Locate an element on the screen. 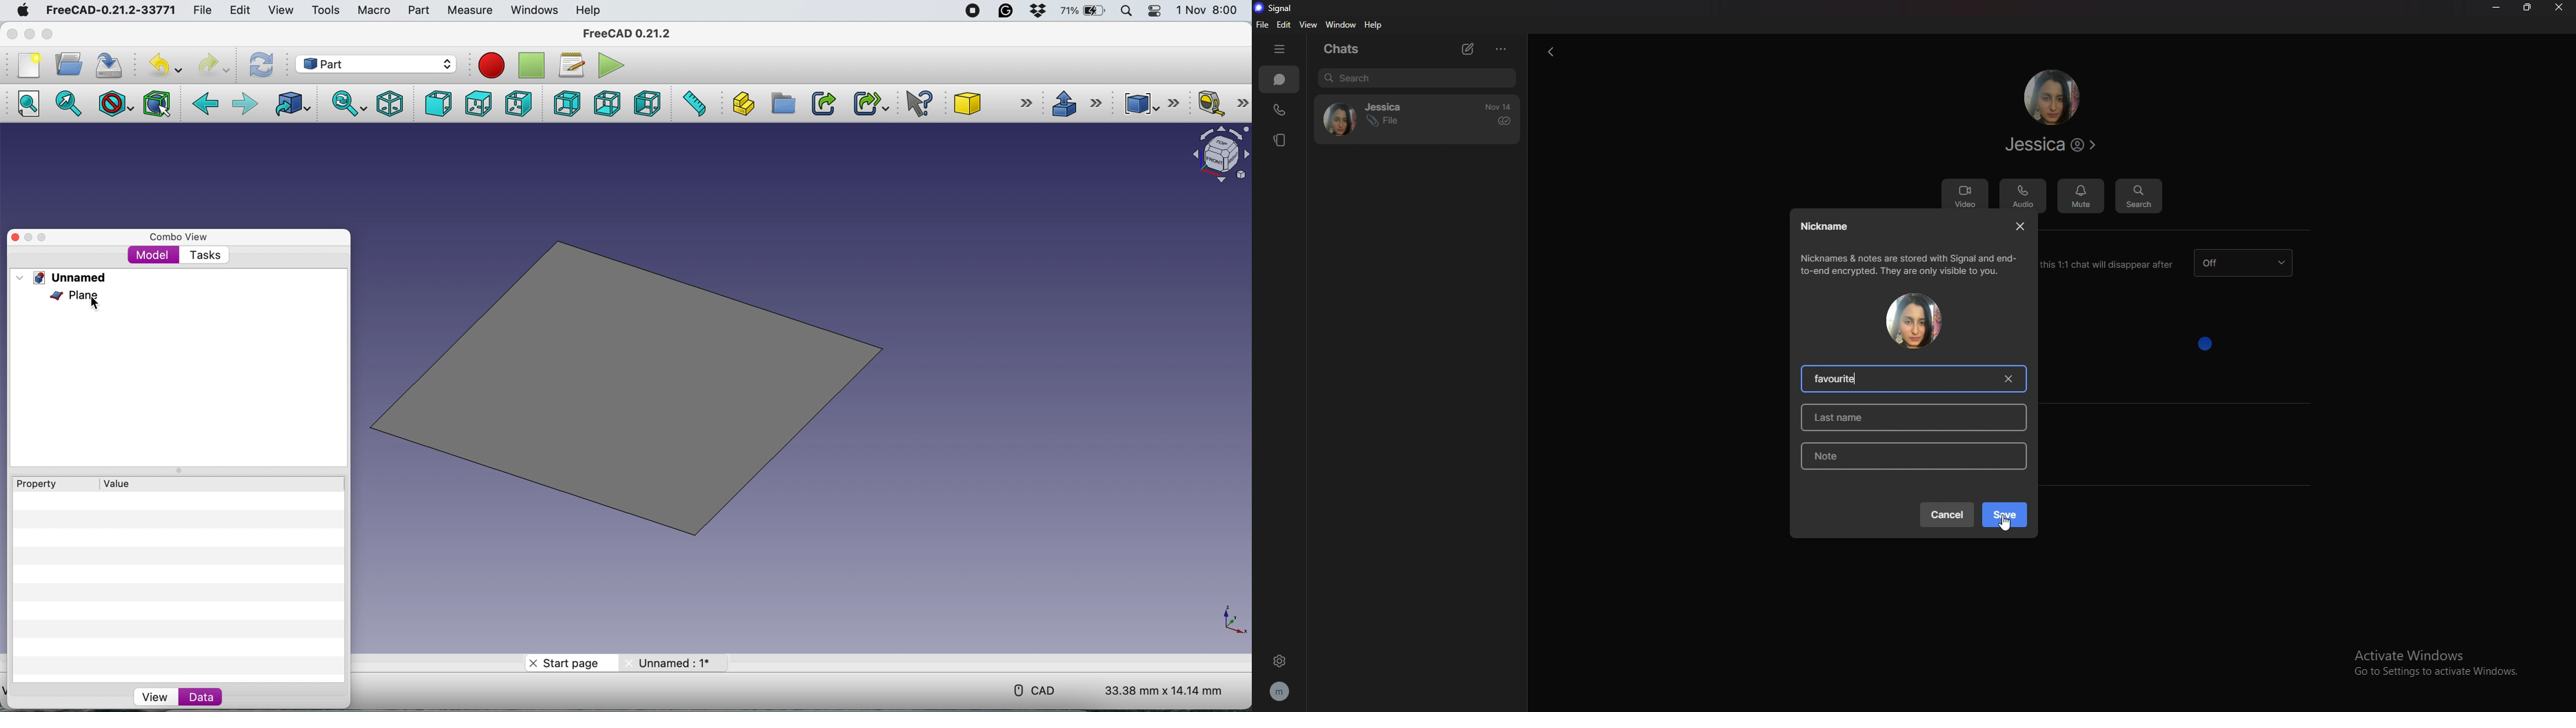 Image resolution: width=2576 pixels, height=728 pixels. chats is located at coordinates (1345, 50).